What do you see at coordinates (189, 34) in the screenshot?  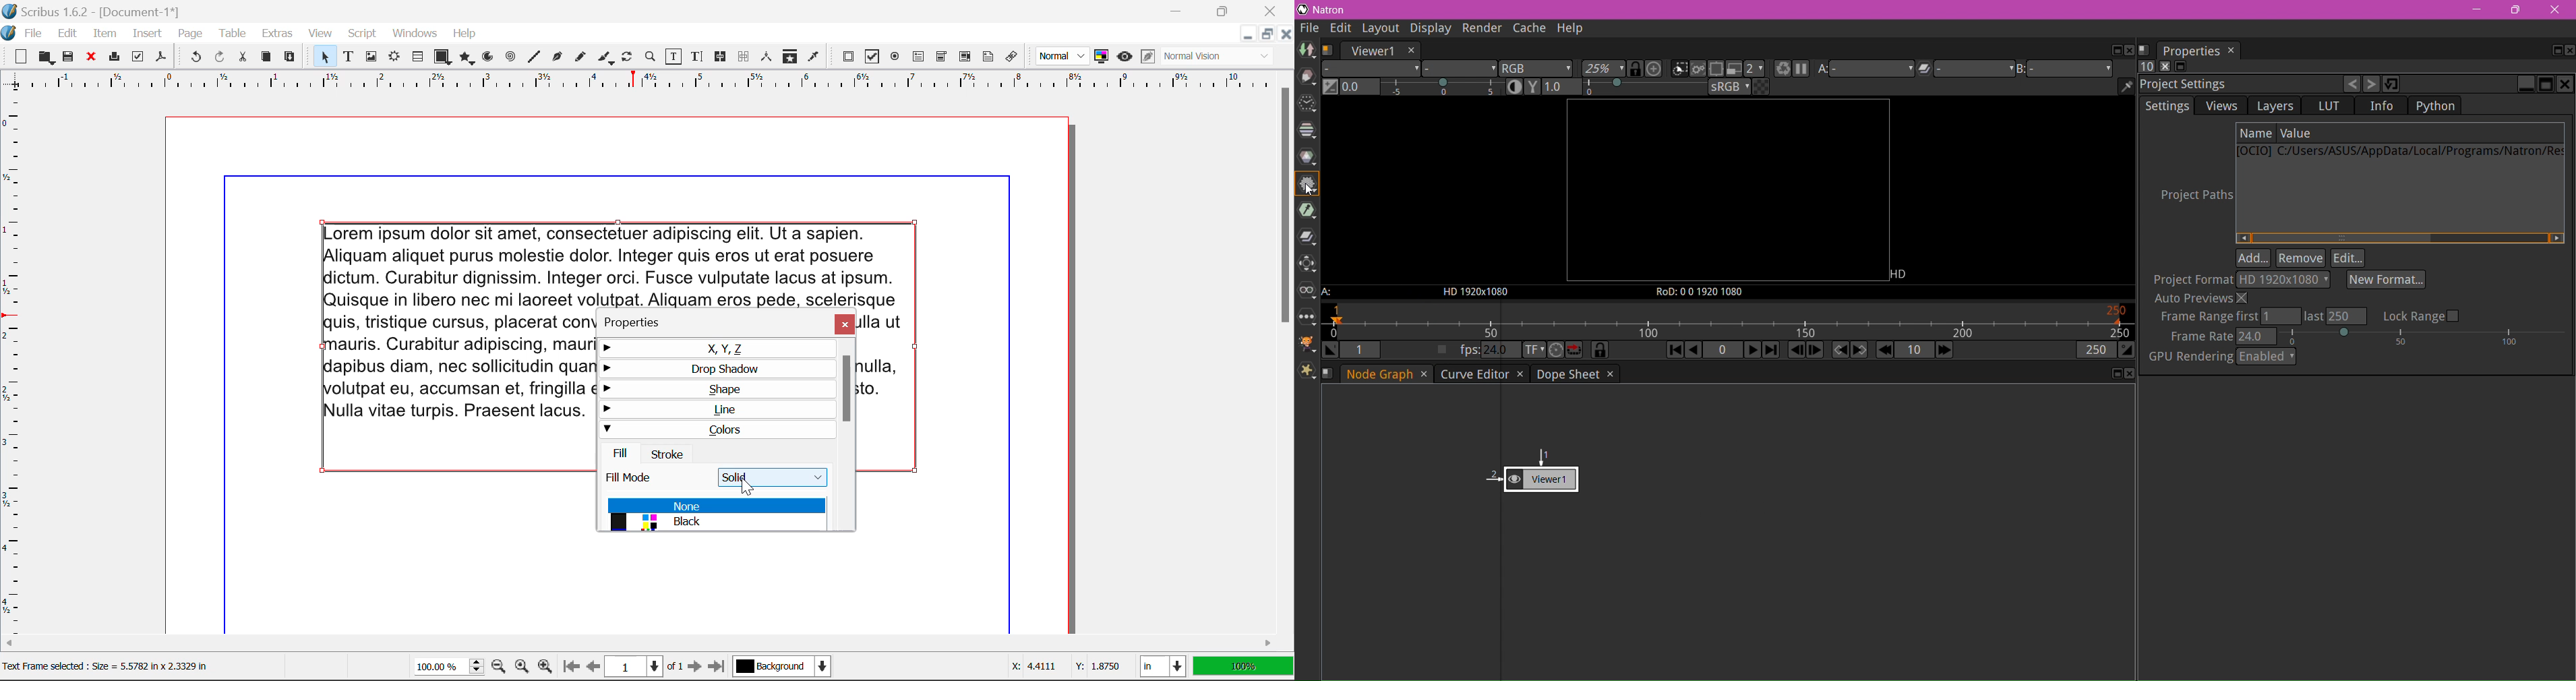 I see `Page` at bounding box center [189, 34].